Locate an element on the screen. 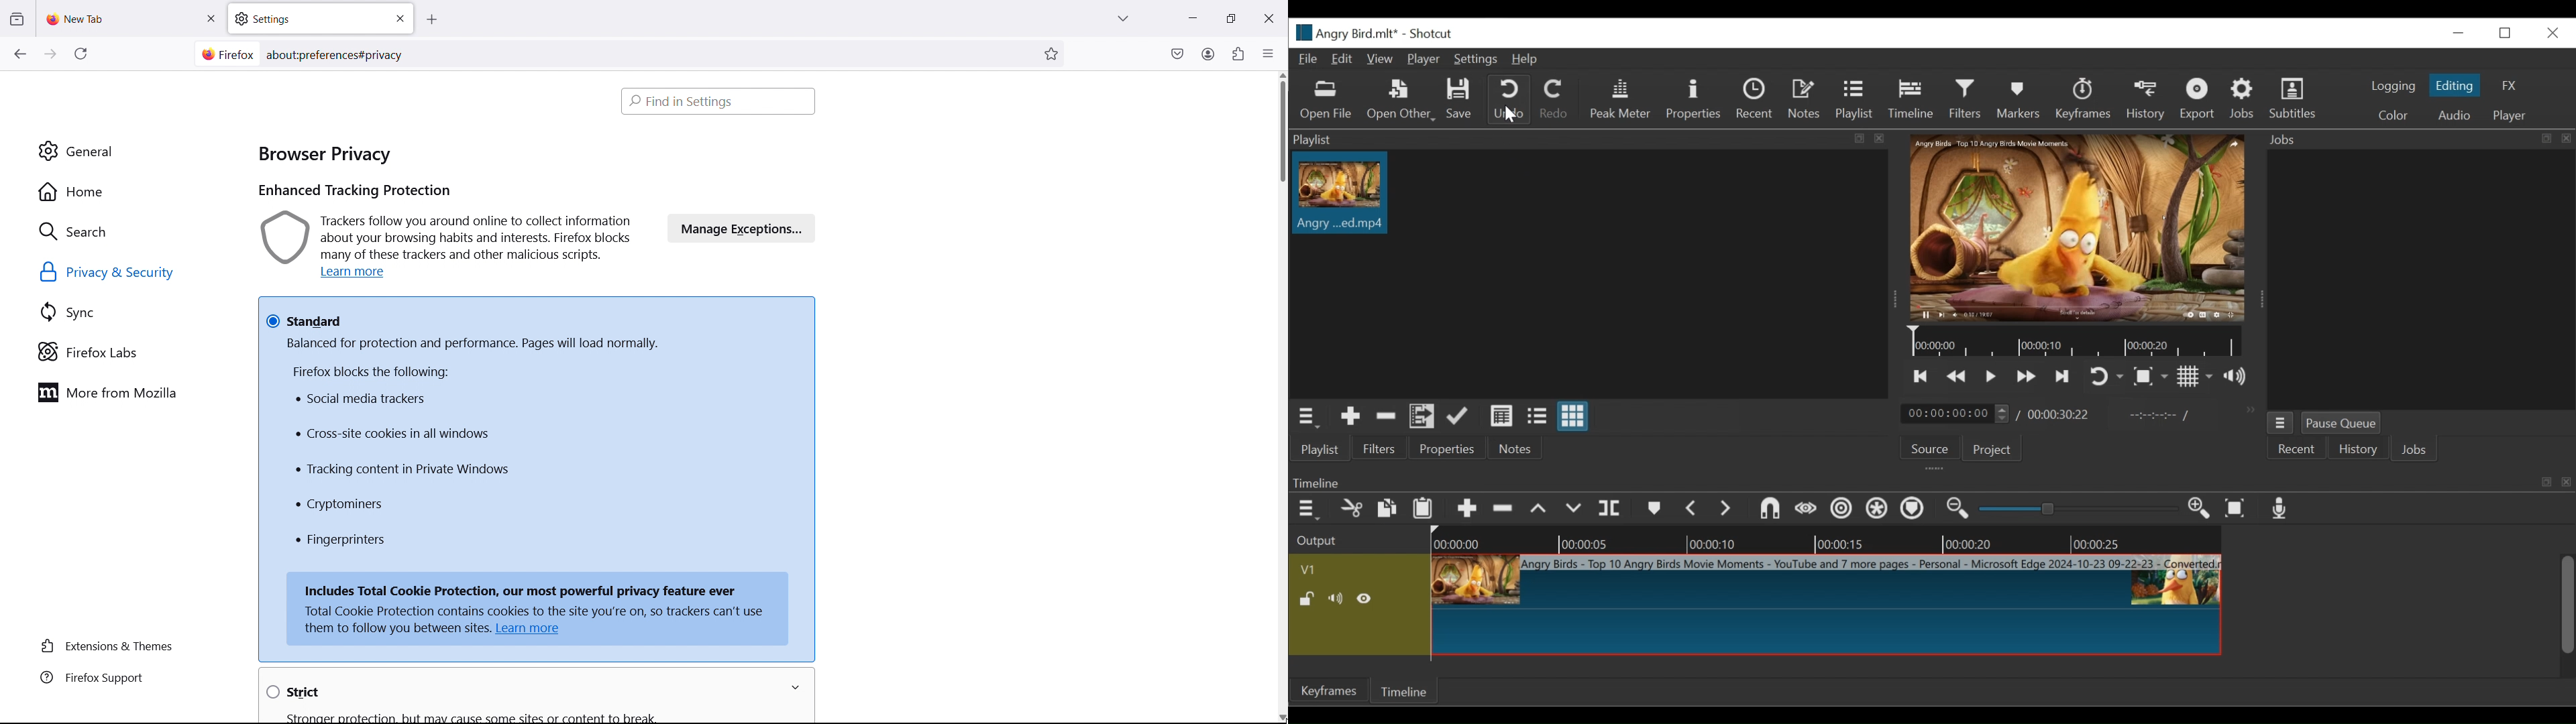  Skip to the next point is located at coordinates (1922, 376).